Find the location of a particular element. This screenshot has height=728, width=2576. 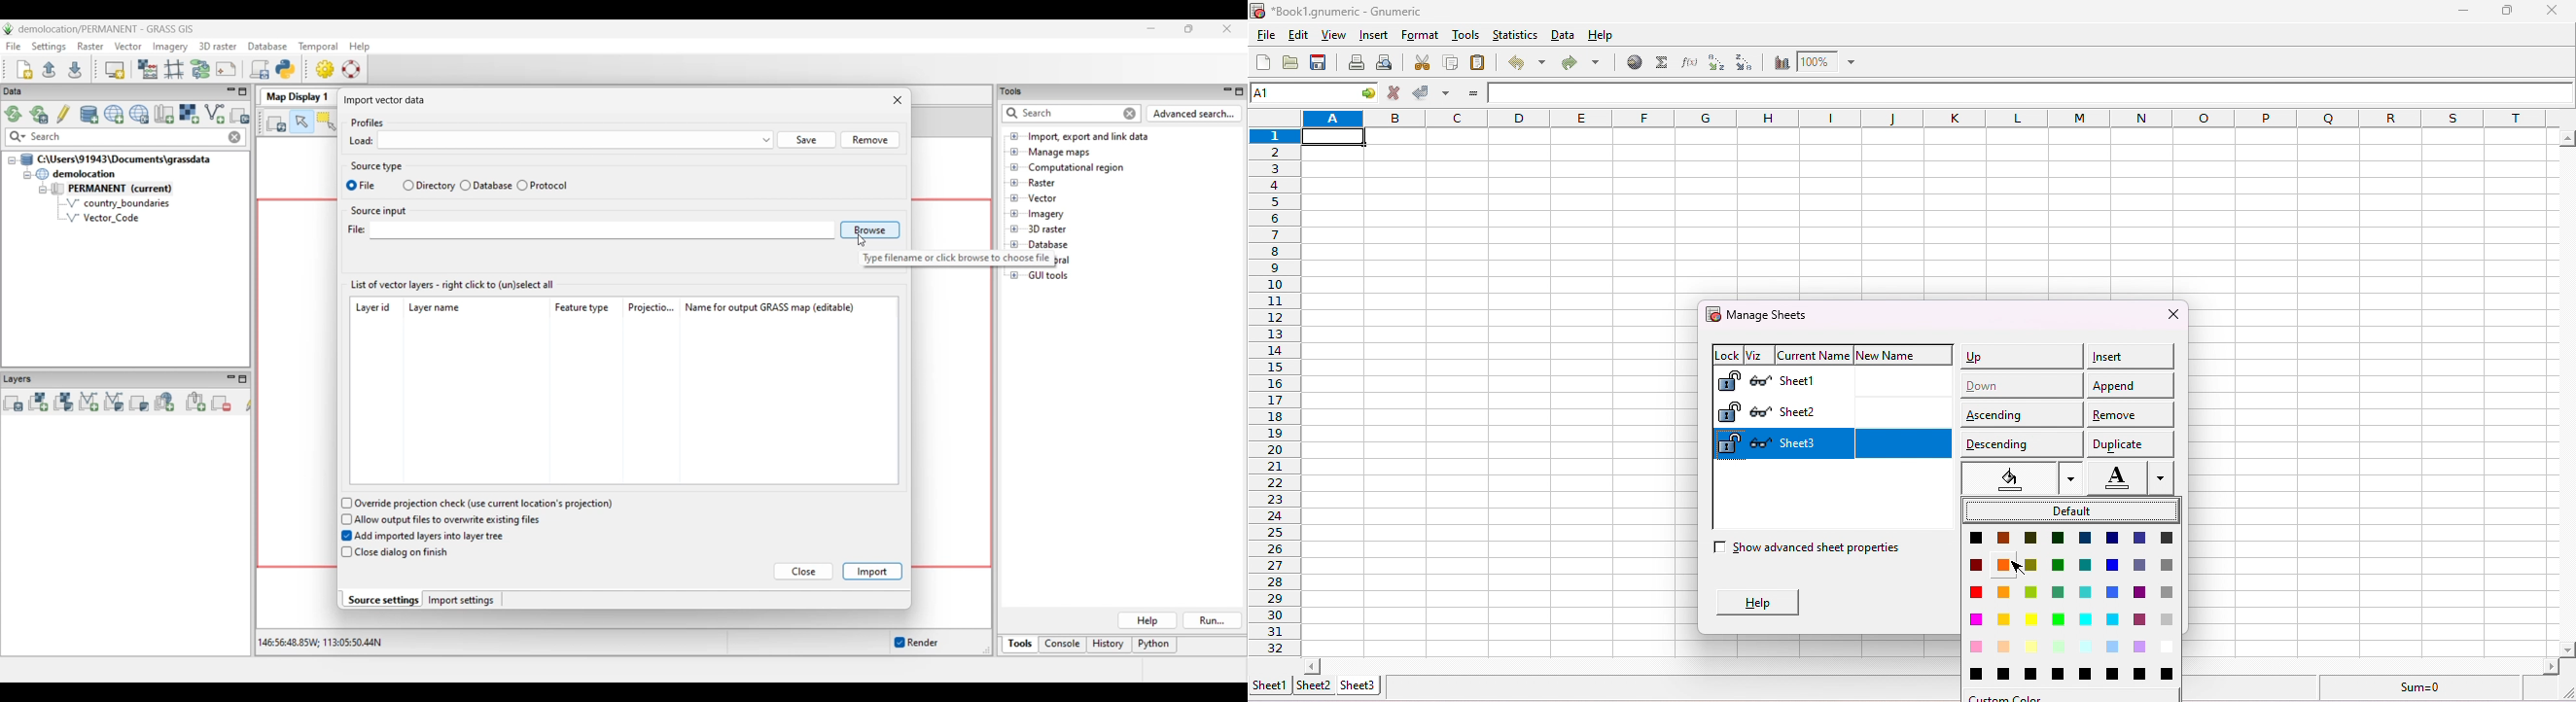

file is located at coordinates (1265, 34).